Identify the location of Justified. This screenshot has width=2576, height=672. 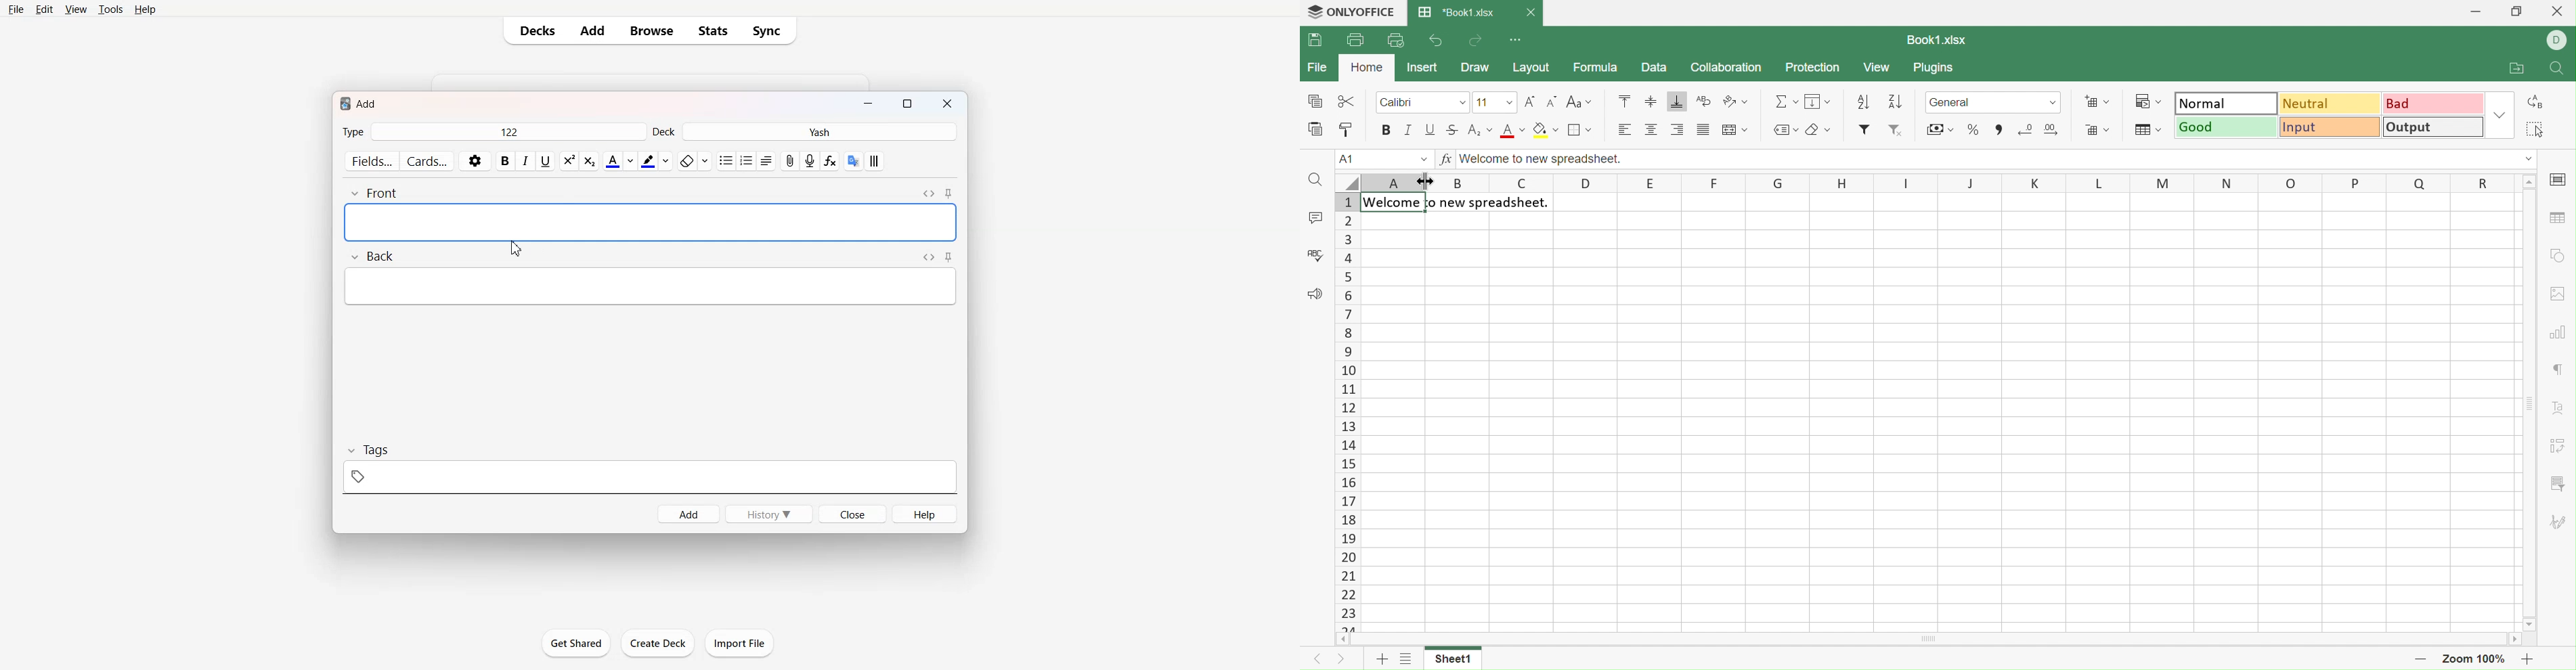
(1703, 131).